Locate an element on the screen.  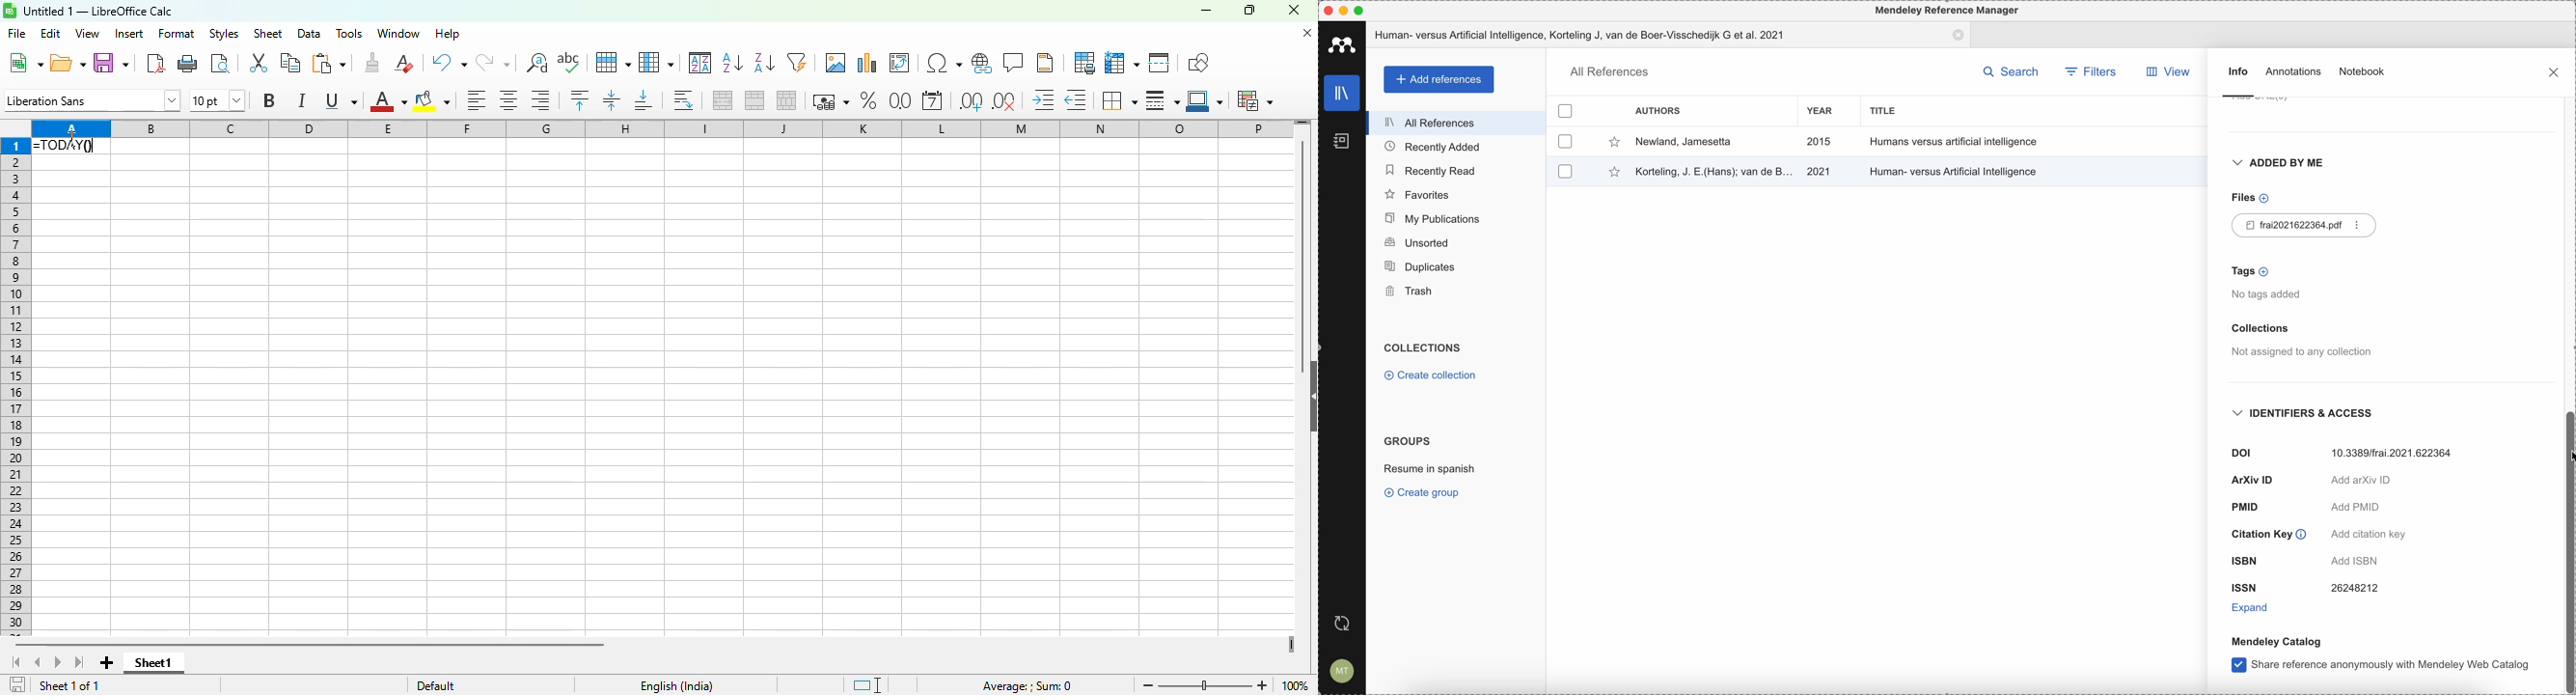
info is located at coordinates (2237, 81).